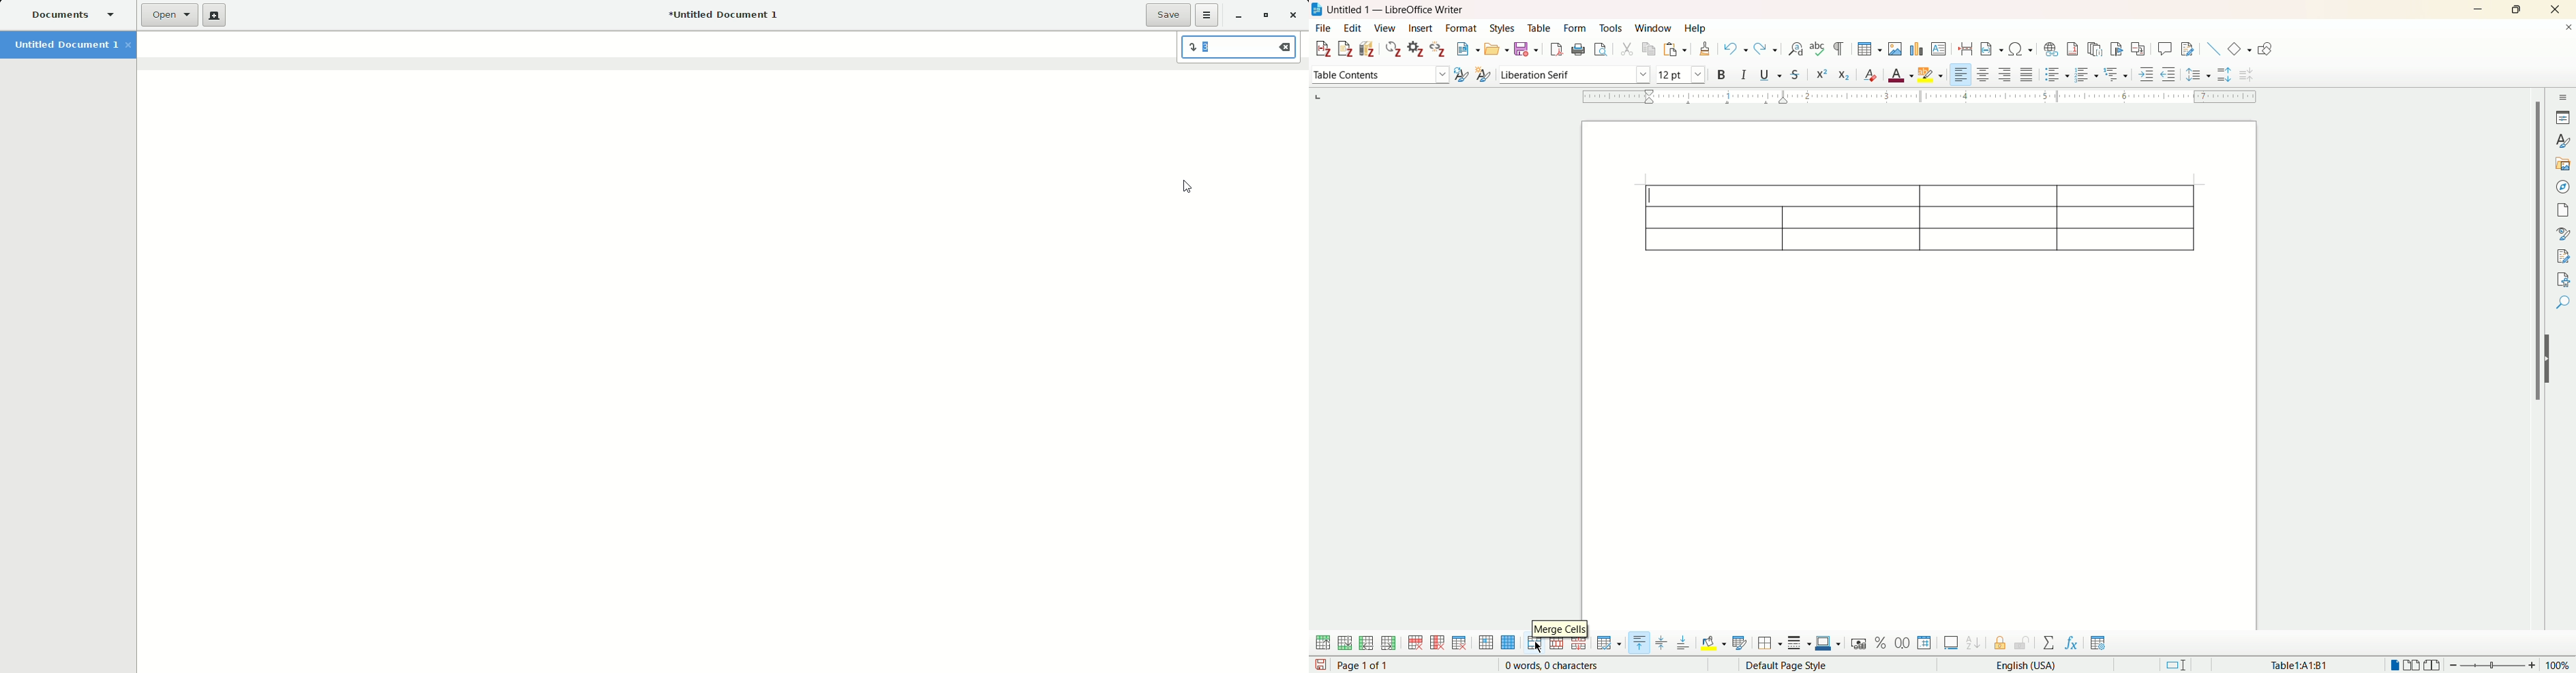  I want to click on page 1 of 1, so click(1375, 665).